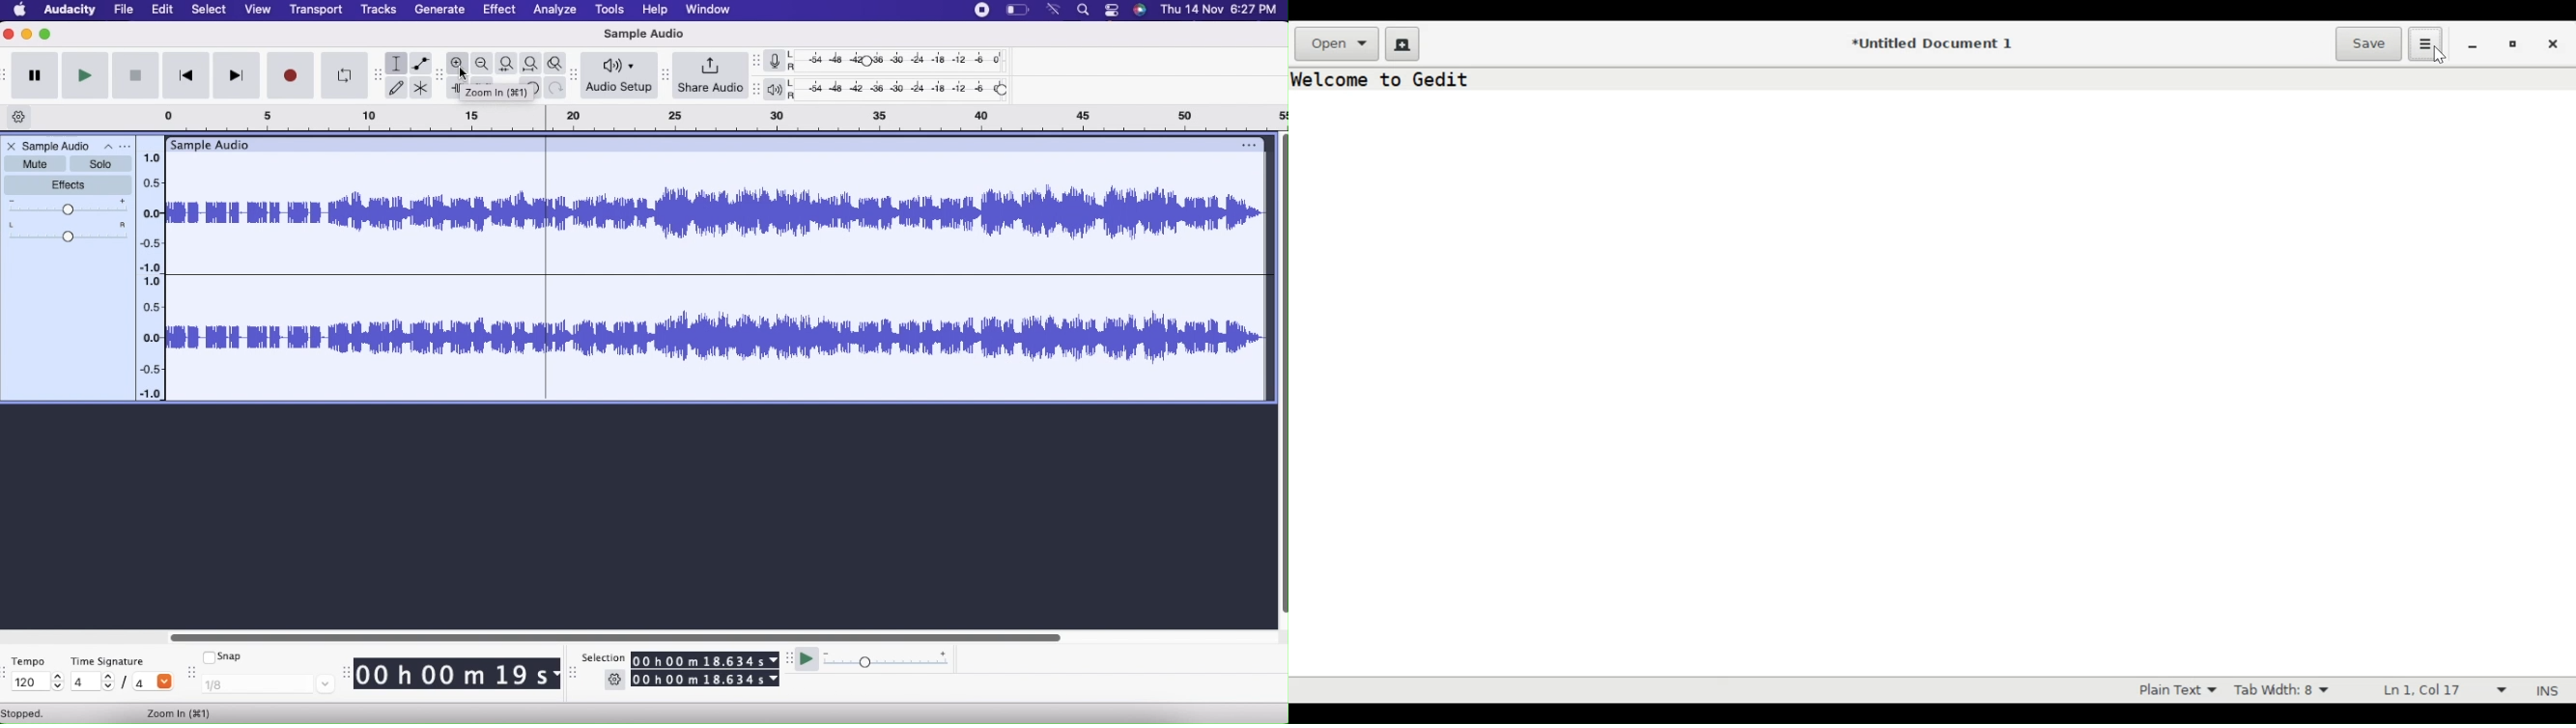 This screenshot has height=728, width=2576. I want to click on options, so click(1247, 144).